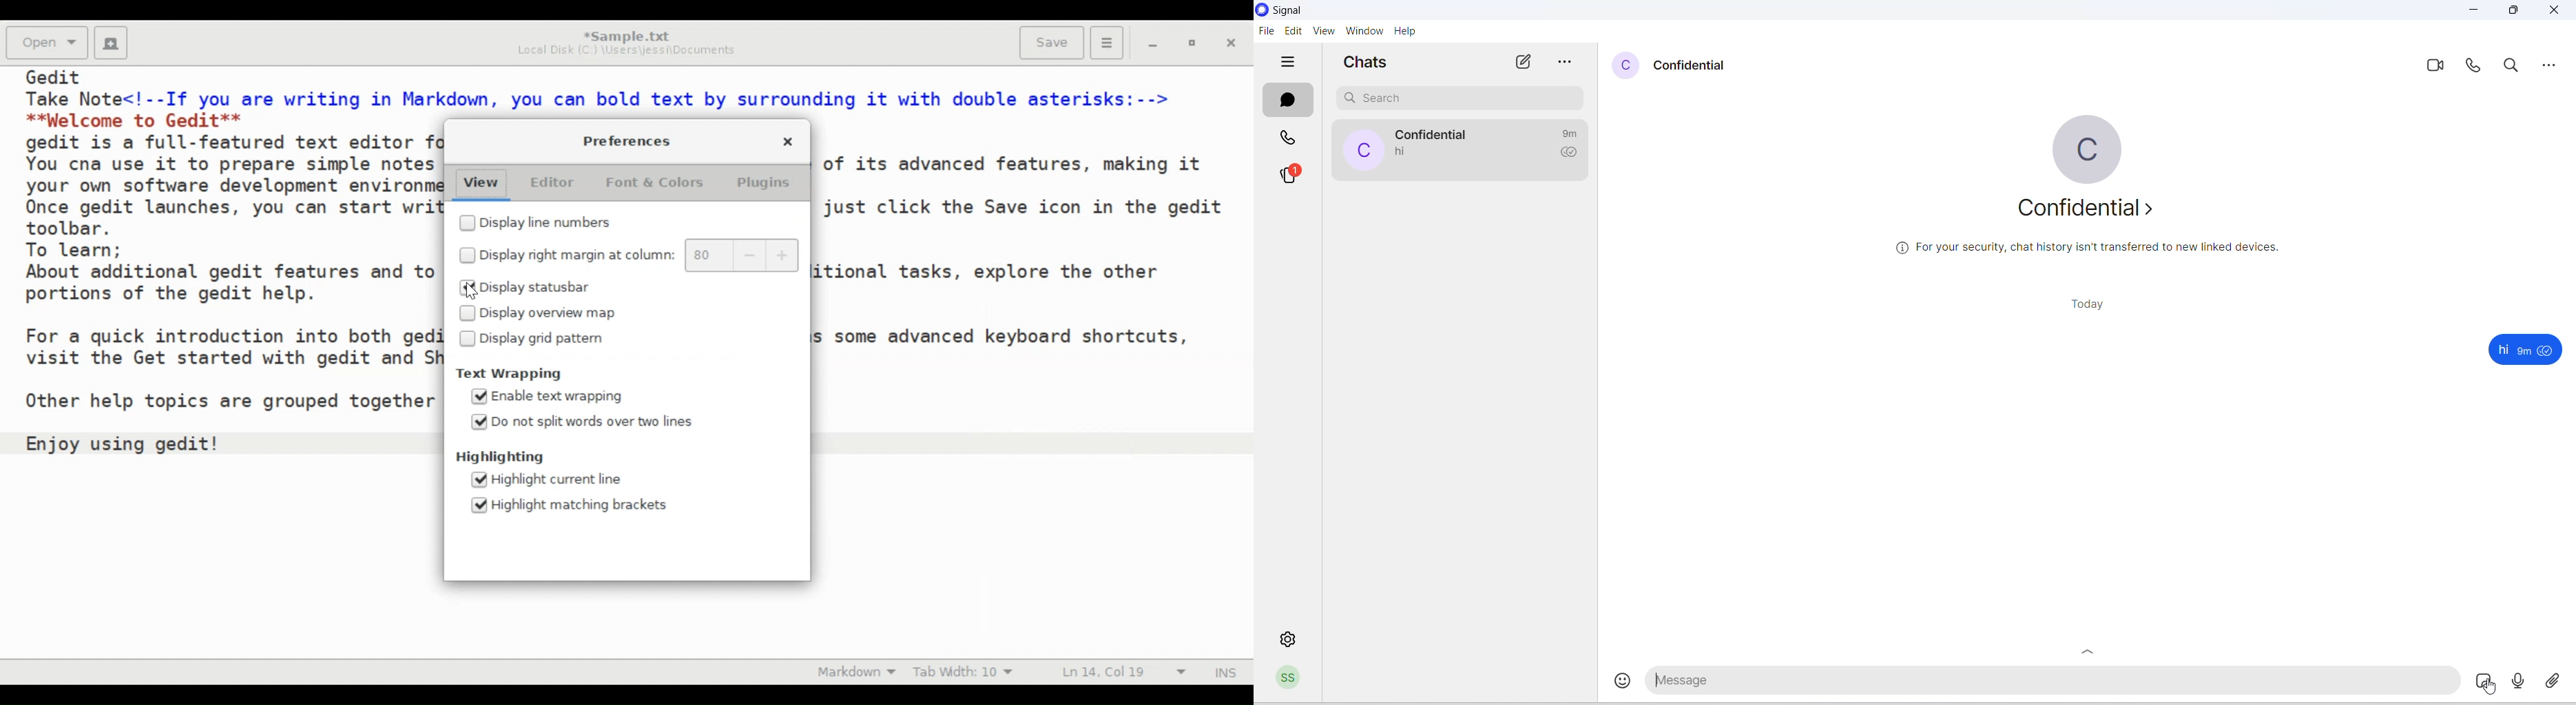 This screenshot has height=728, width=2576. What do you see at coordinates (1282, 10) in the screenshot?
I see `Signal logo` at bounding box center [1282, 10].